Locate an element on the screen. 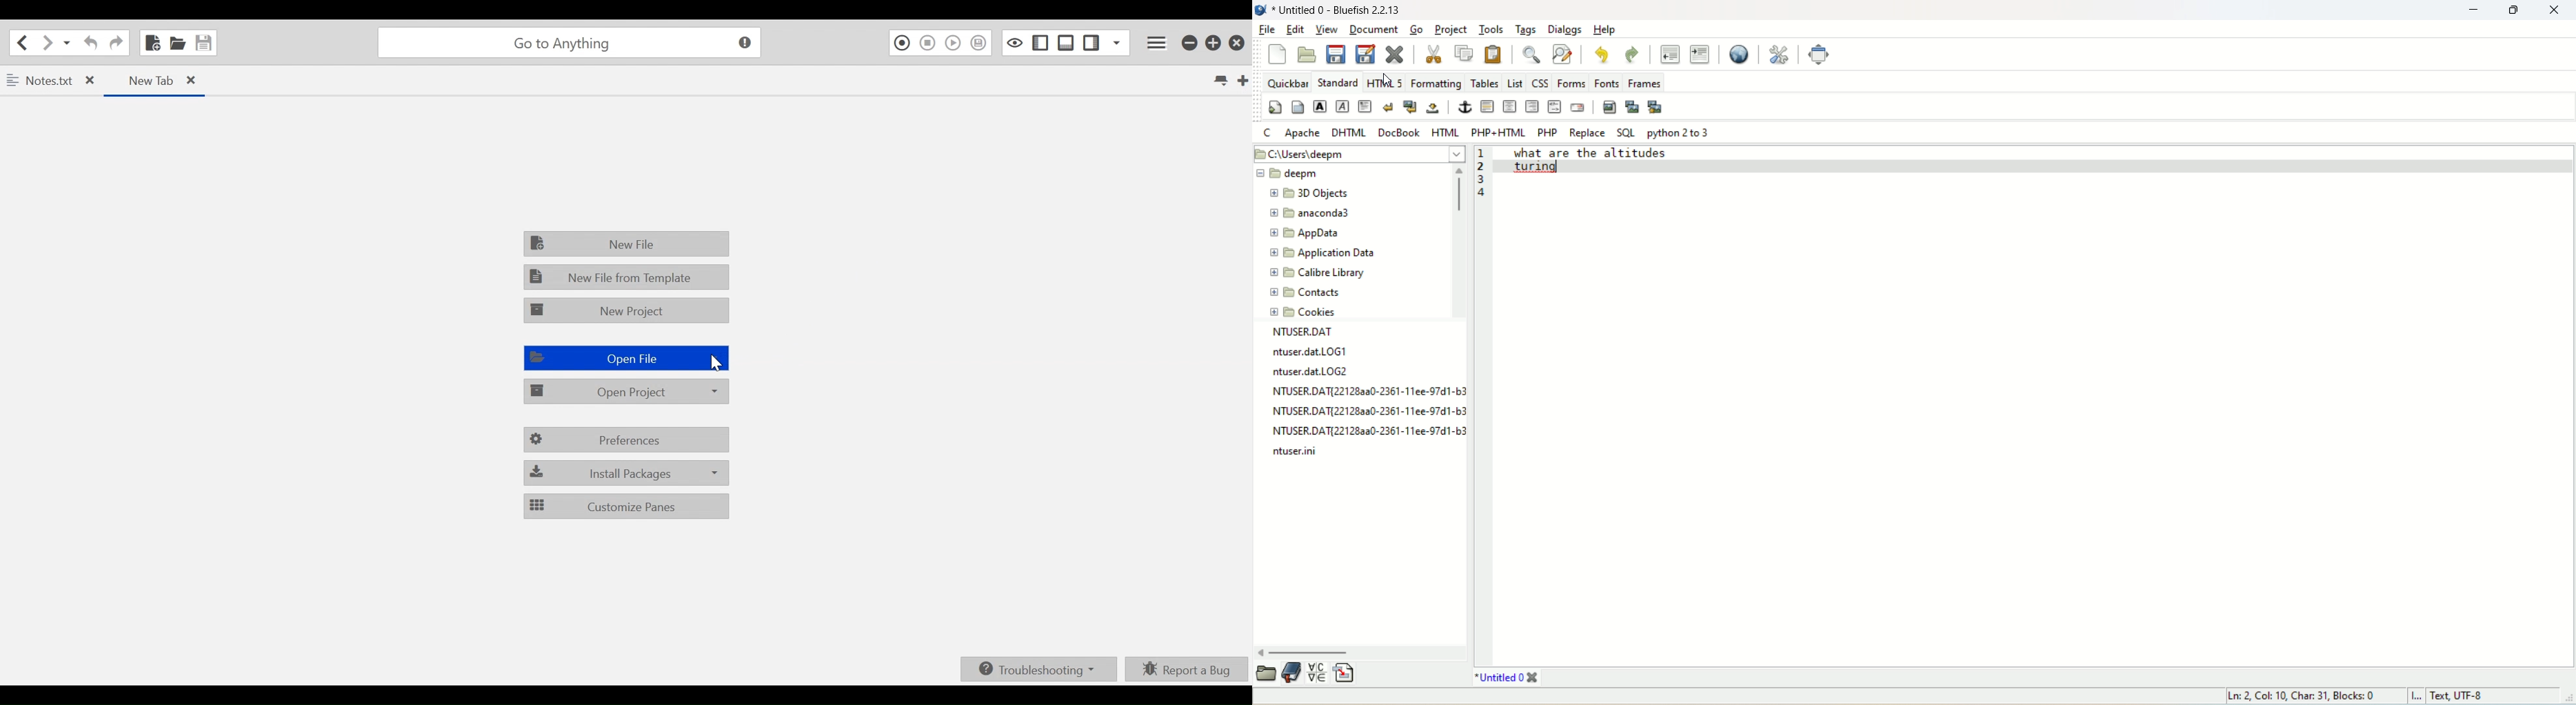 Image resolution: width=2576 pixels, height=728 pixels. close is located at coordinates (2556, 10).